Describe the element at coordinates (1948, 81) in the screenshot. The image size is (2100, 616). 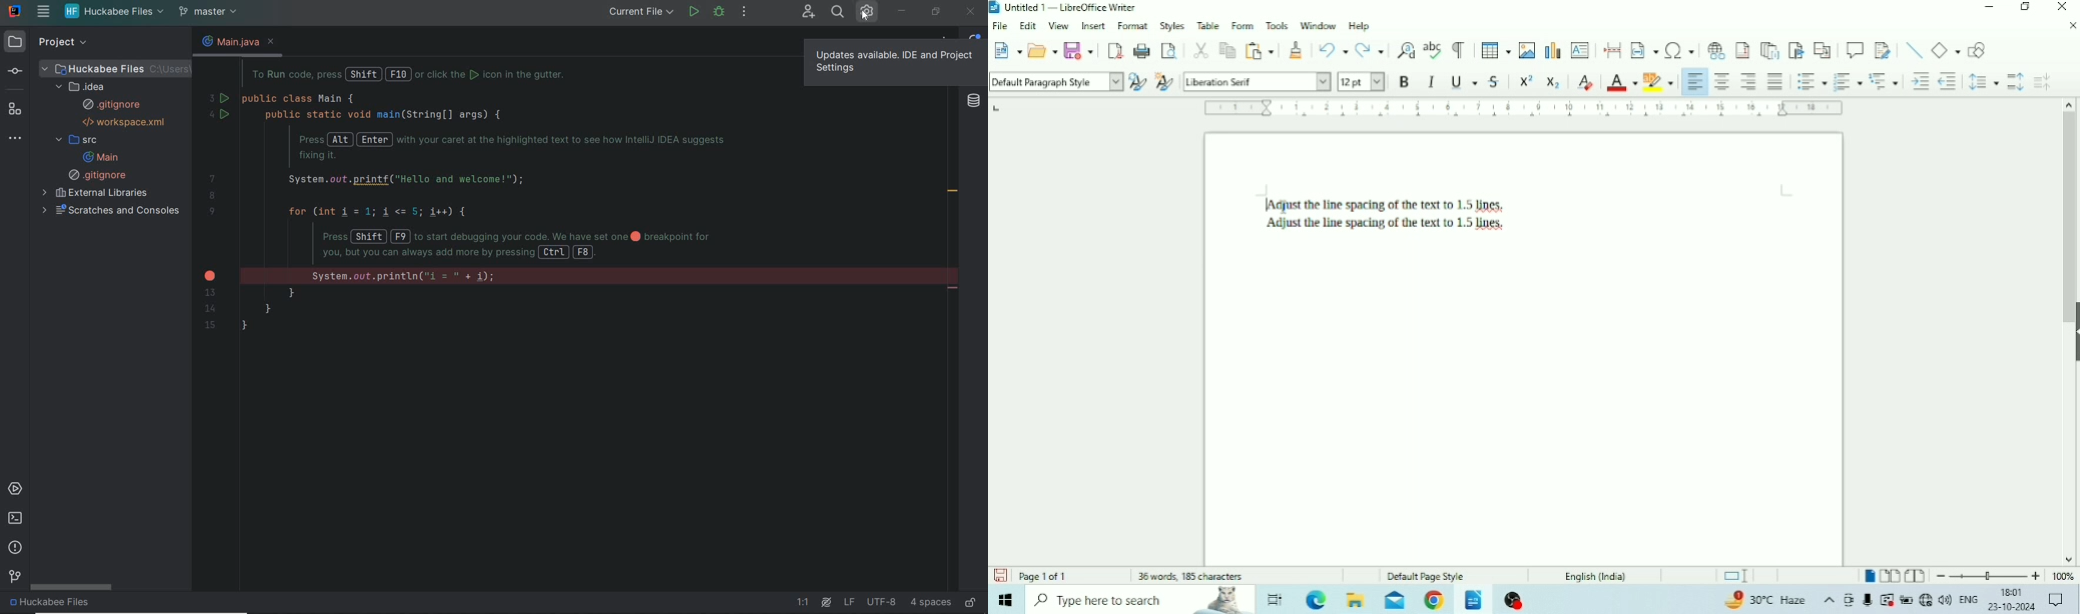
I see `Decrease Indent` at that location.